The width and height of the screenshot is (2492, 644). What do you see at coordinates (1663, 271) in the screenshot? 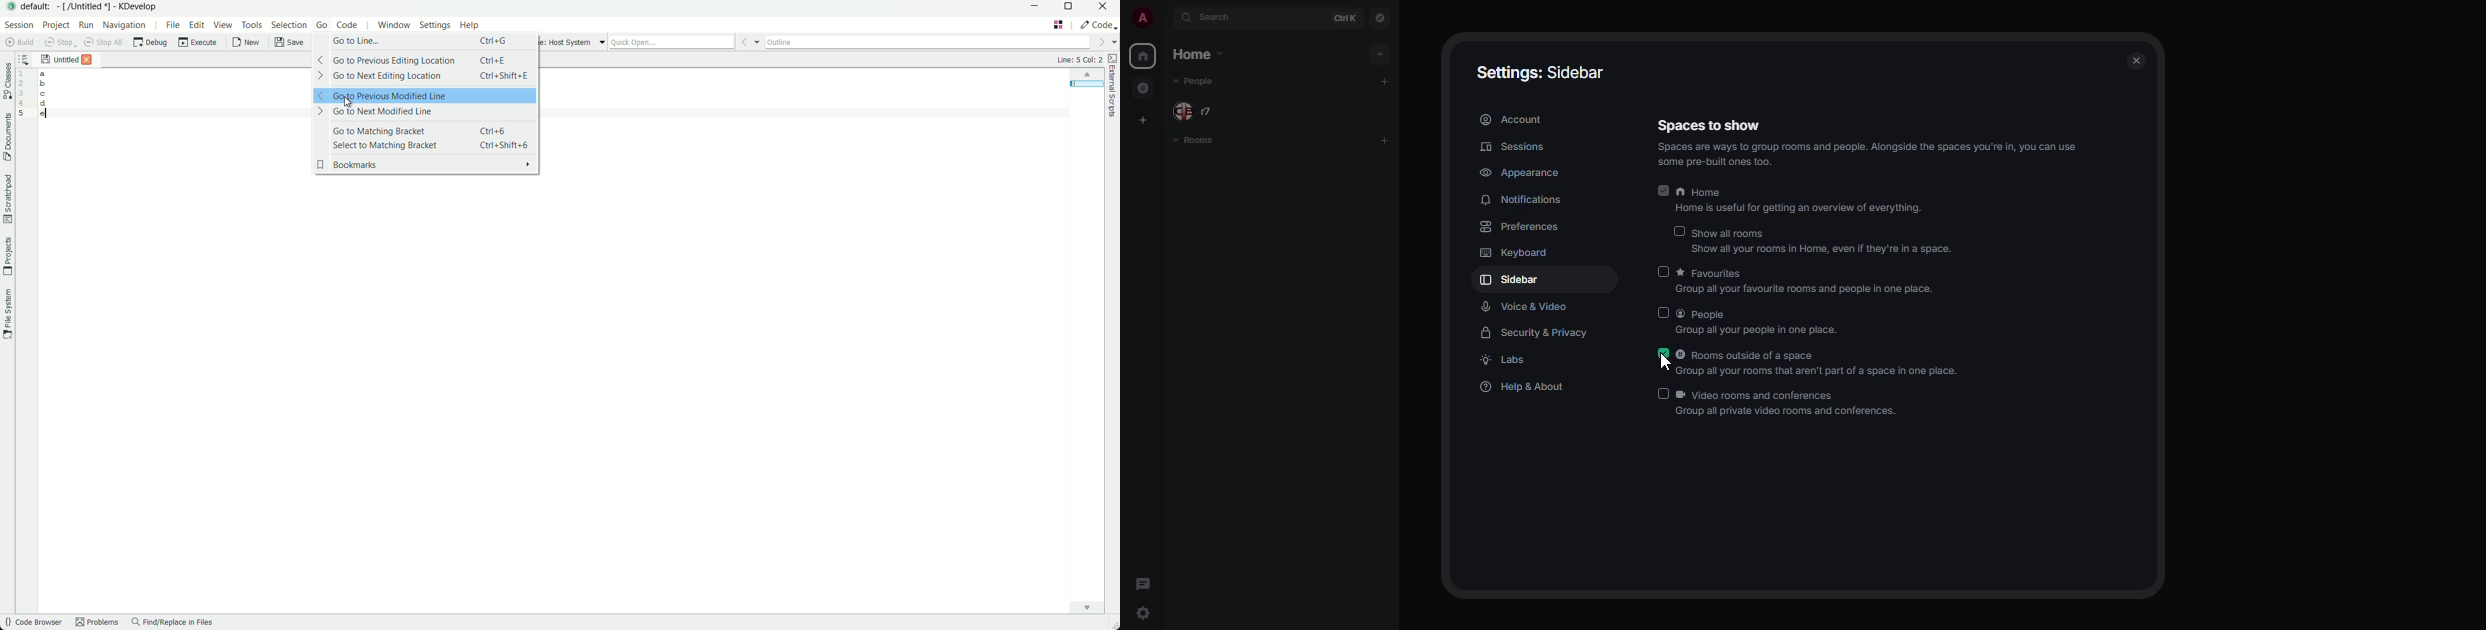
I see `disabled` at bounding box center [1663, 271].